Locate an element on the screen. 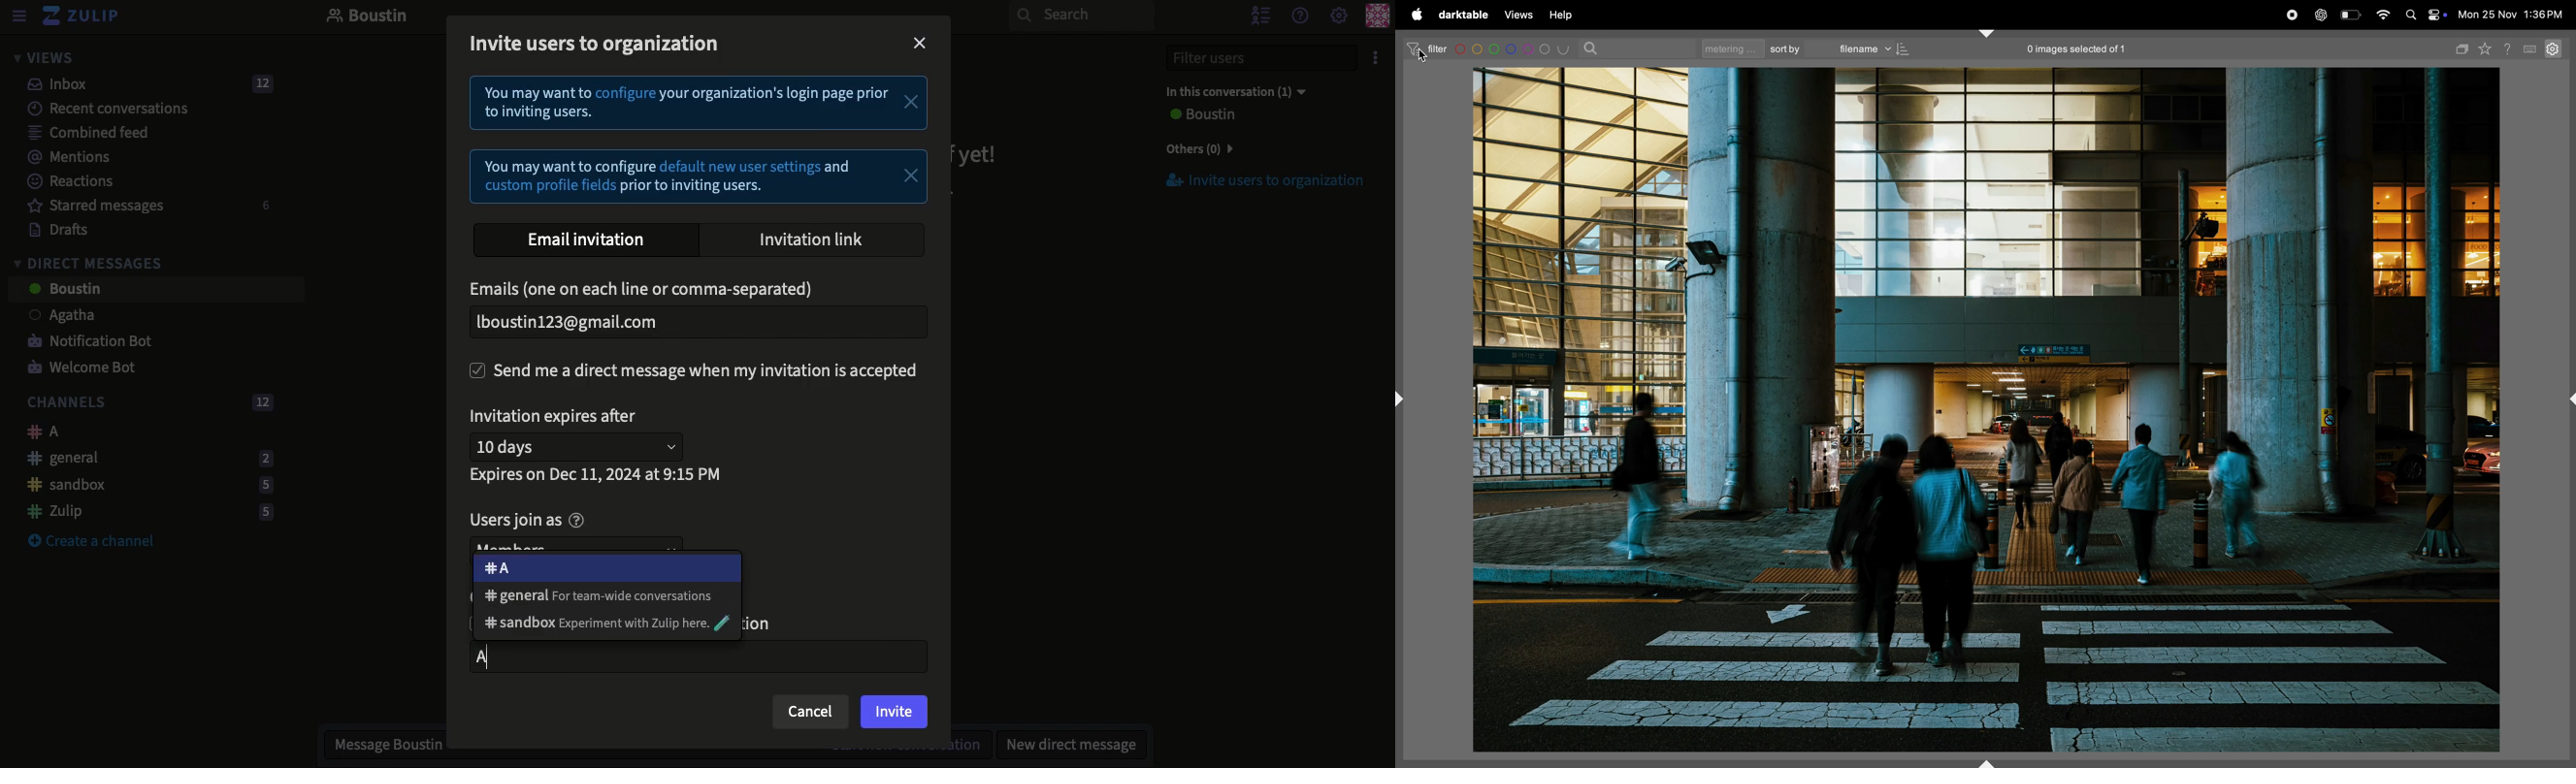  Send DM when invitation is accepted is located at coordinates (699, 370).